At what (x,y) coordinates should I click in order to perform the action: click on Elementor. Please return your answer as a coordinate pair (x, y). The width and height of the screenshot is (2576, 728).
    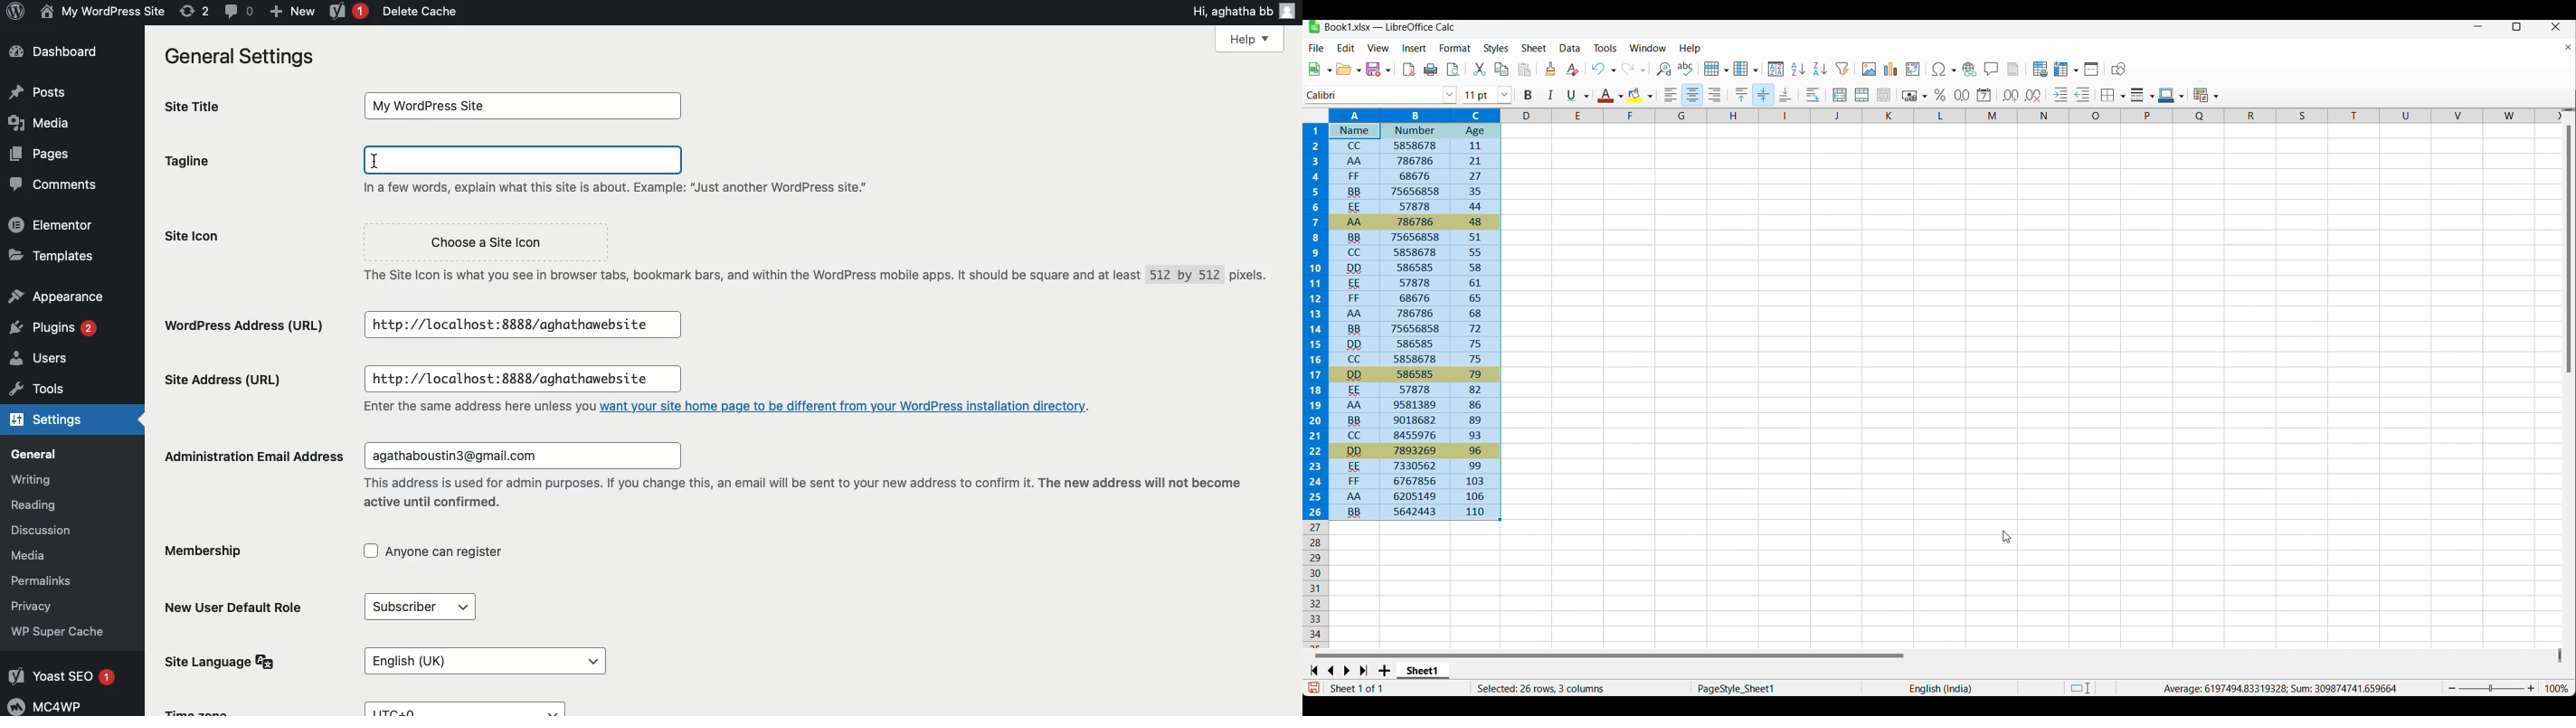
    Looking at the image, I should click on (56, 222).